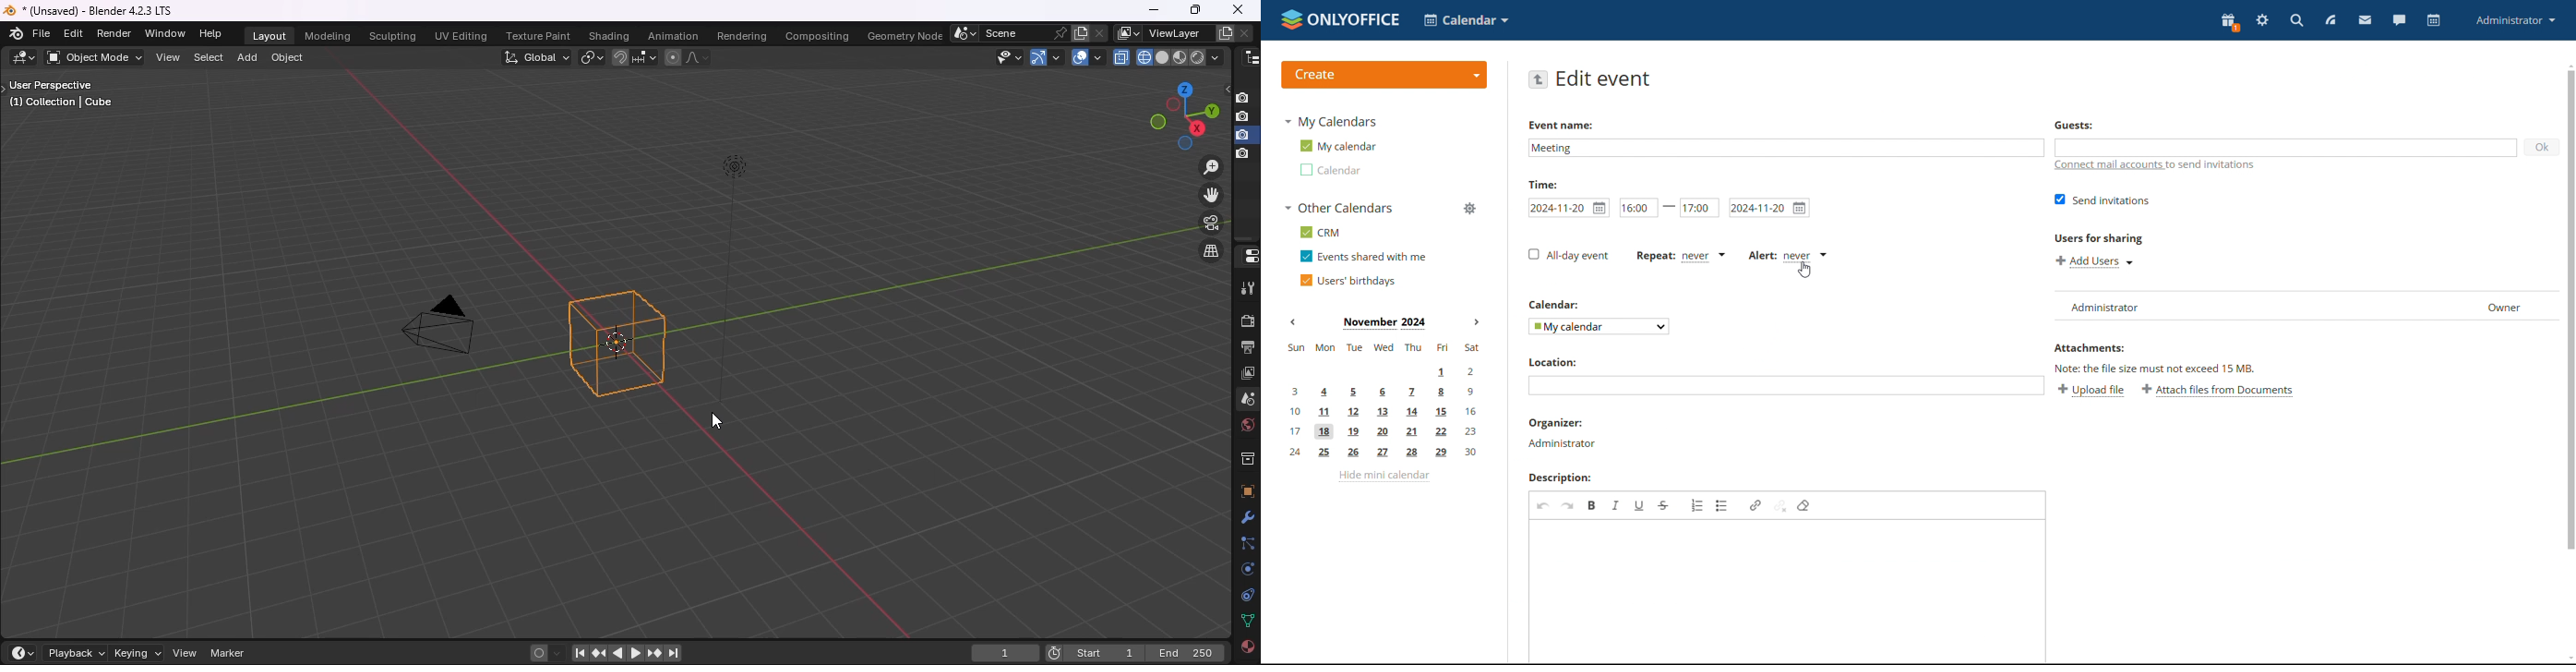 The width and height of the screenshot is (2576, 672). Describe the element at coordinates (1154, 9) in the screenshot. I see `minimize` at that location.